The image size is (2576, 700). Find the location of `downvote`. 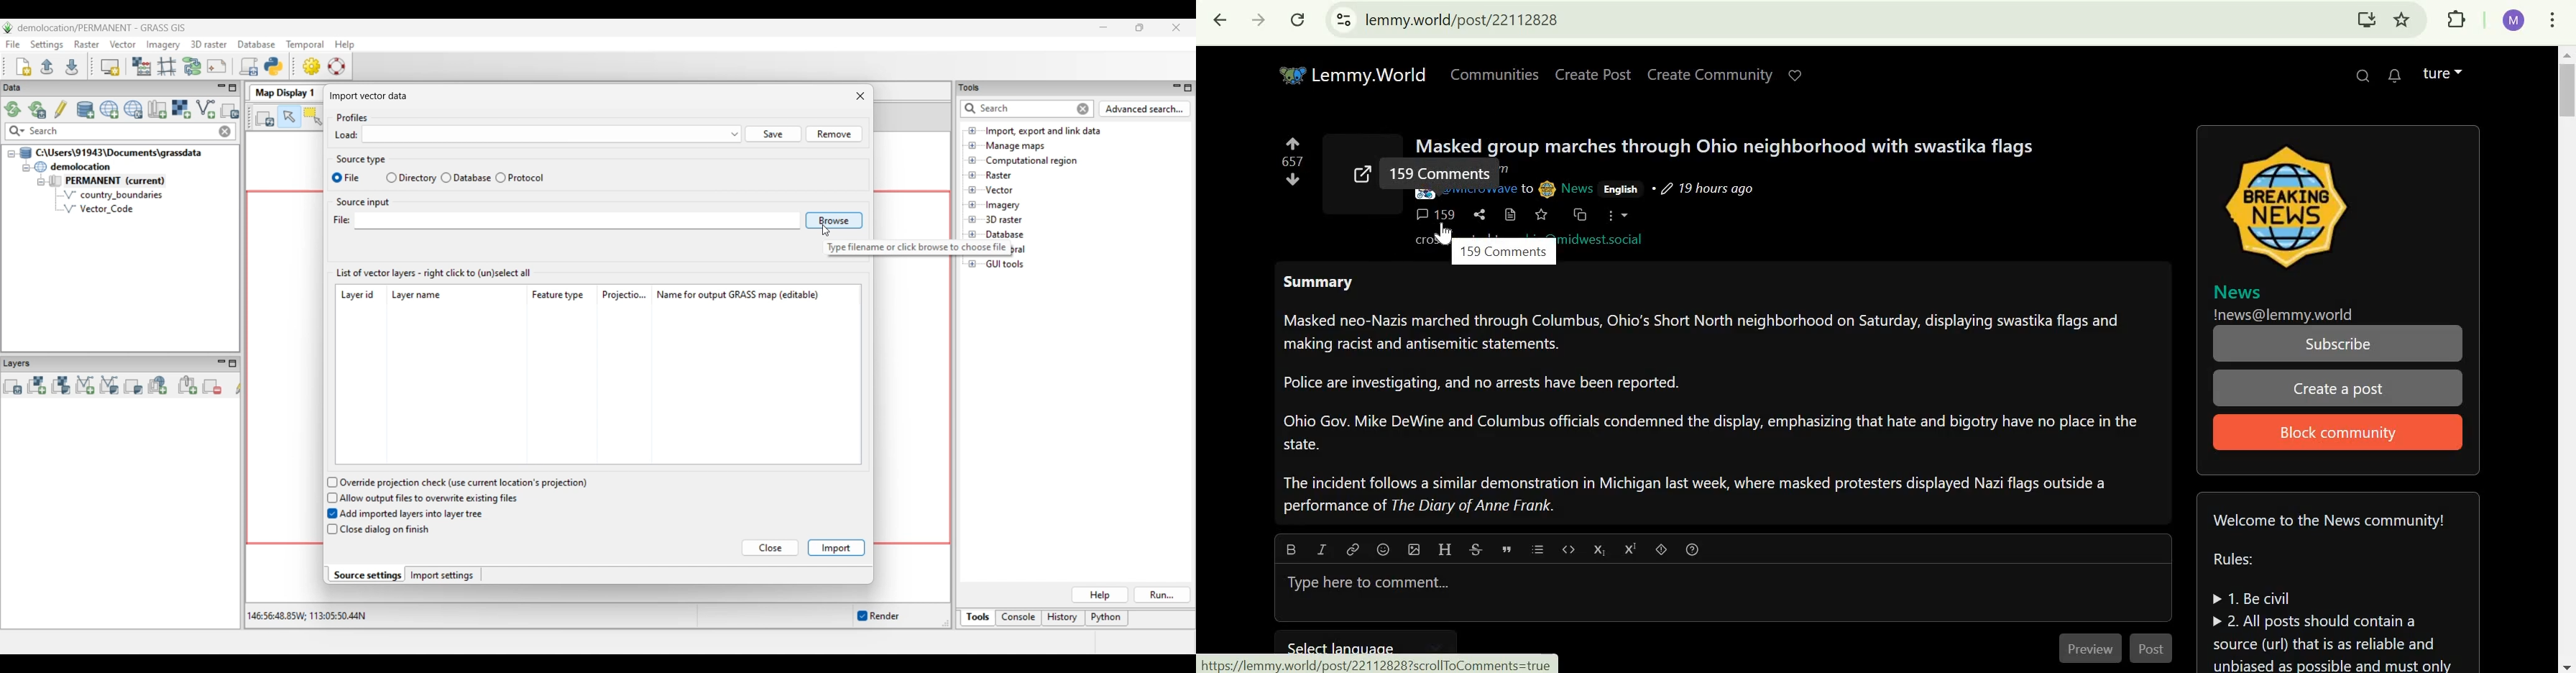

downvote is located at coordinates (1292, 179).